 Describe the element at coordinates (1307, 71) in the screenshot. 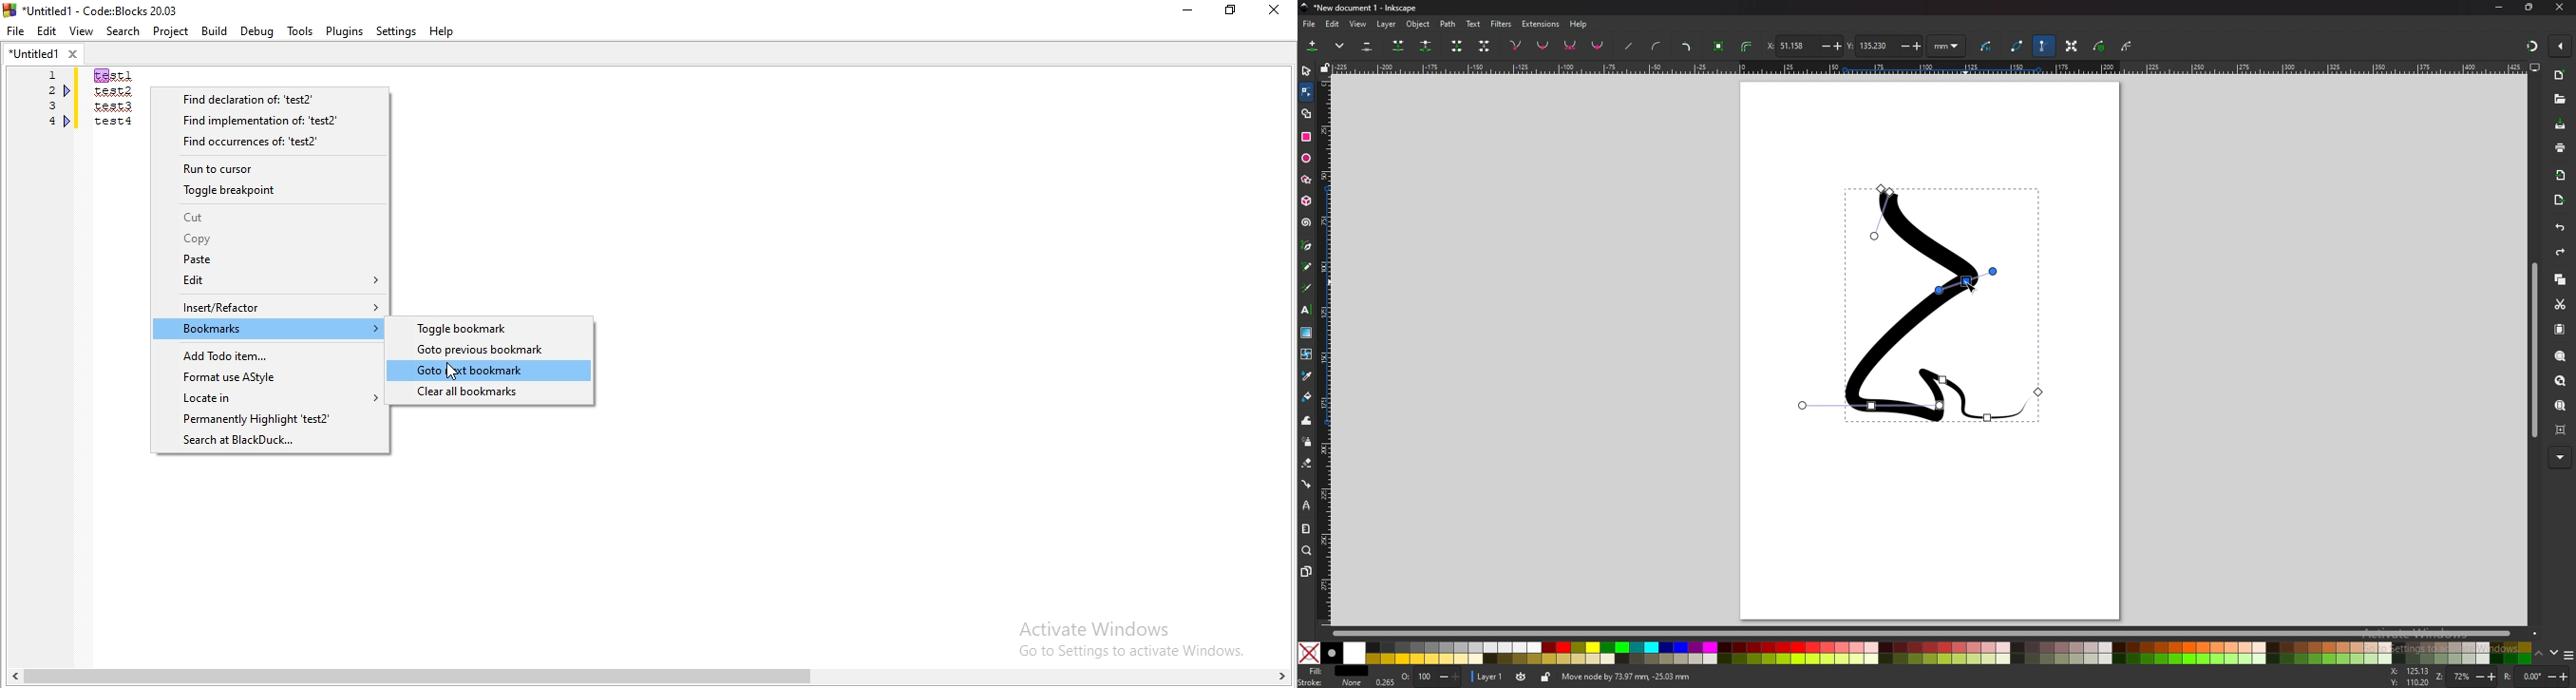

I see `selector` at that location.